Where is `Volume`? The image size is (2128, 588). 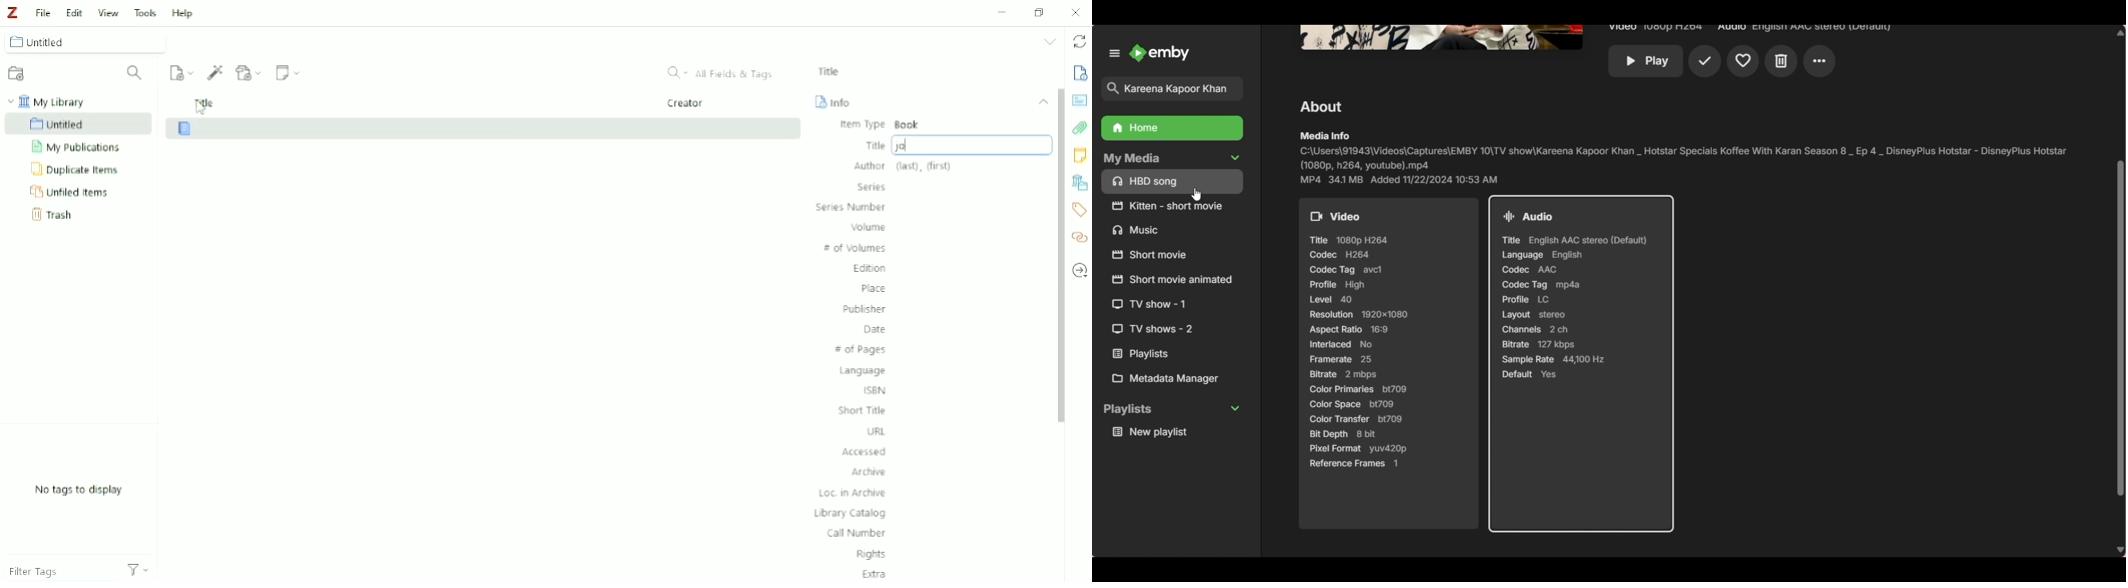 Volume is located at coordinates (868, 227).